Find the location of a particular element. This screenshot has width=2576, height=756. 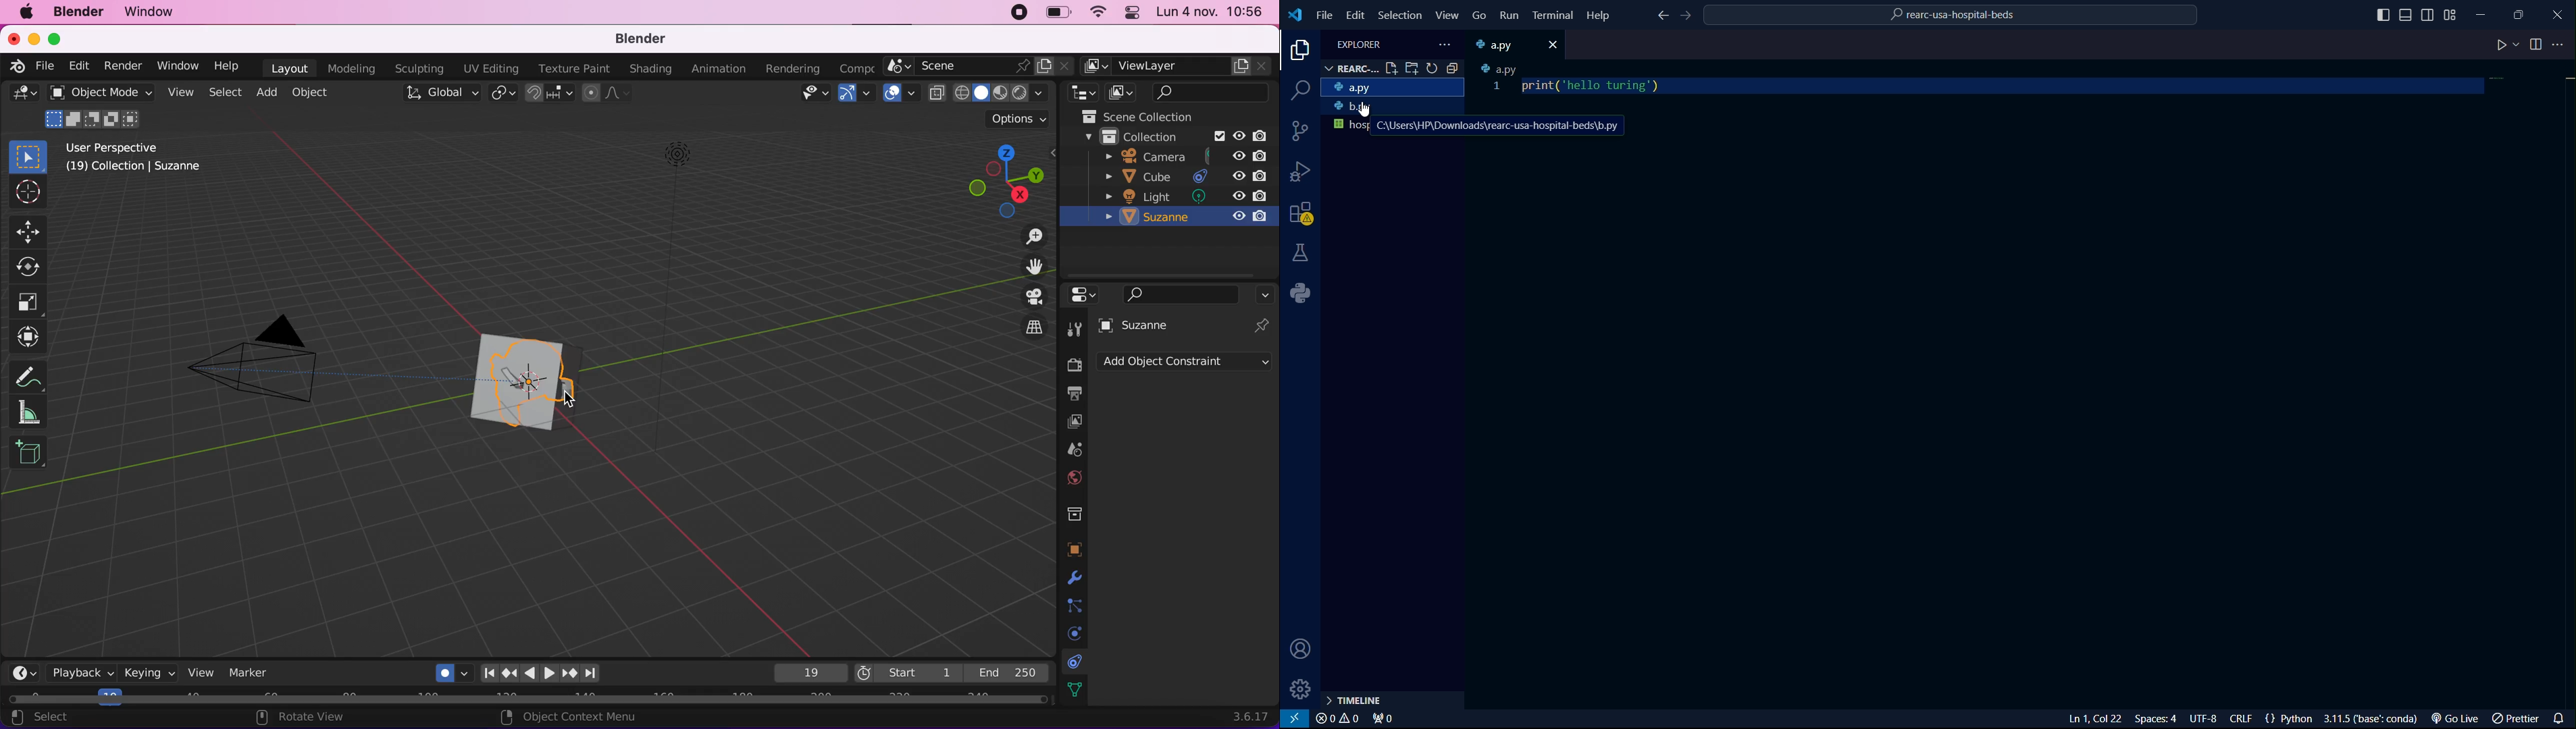

testing is located at coordinates (1302, 254).